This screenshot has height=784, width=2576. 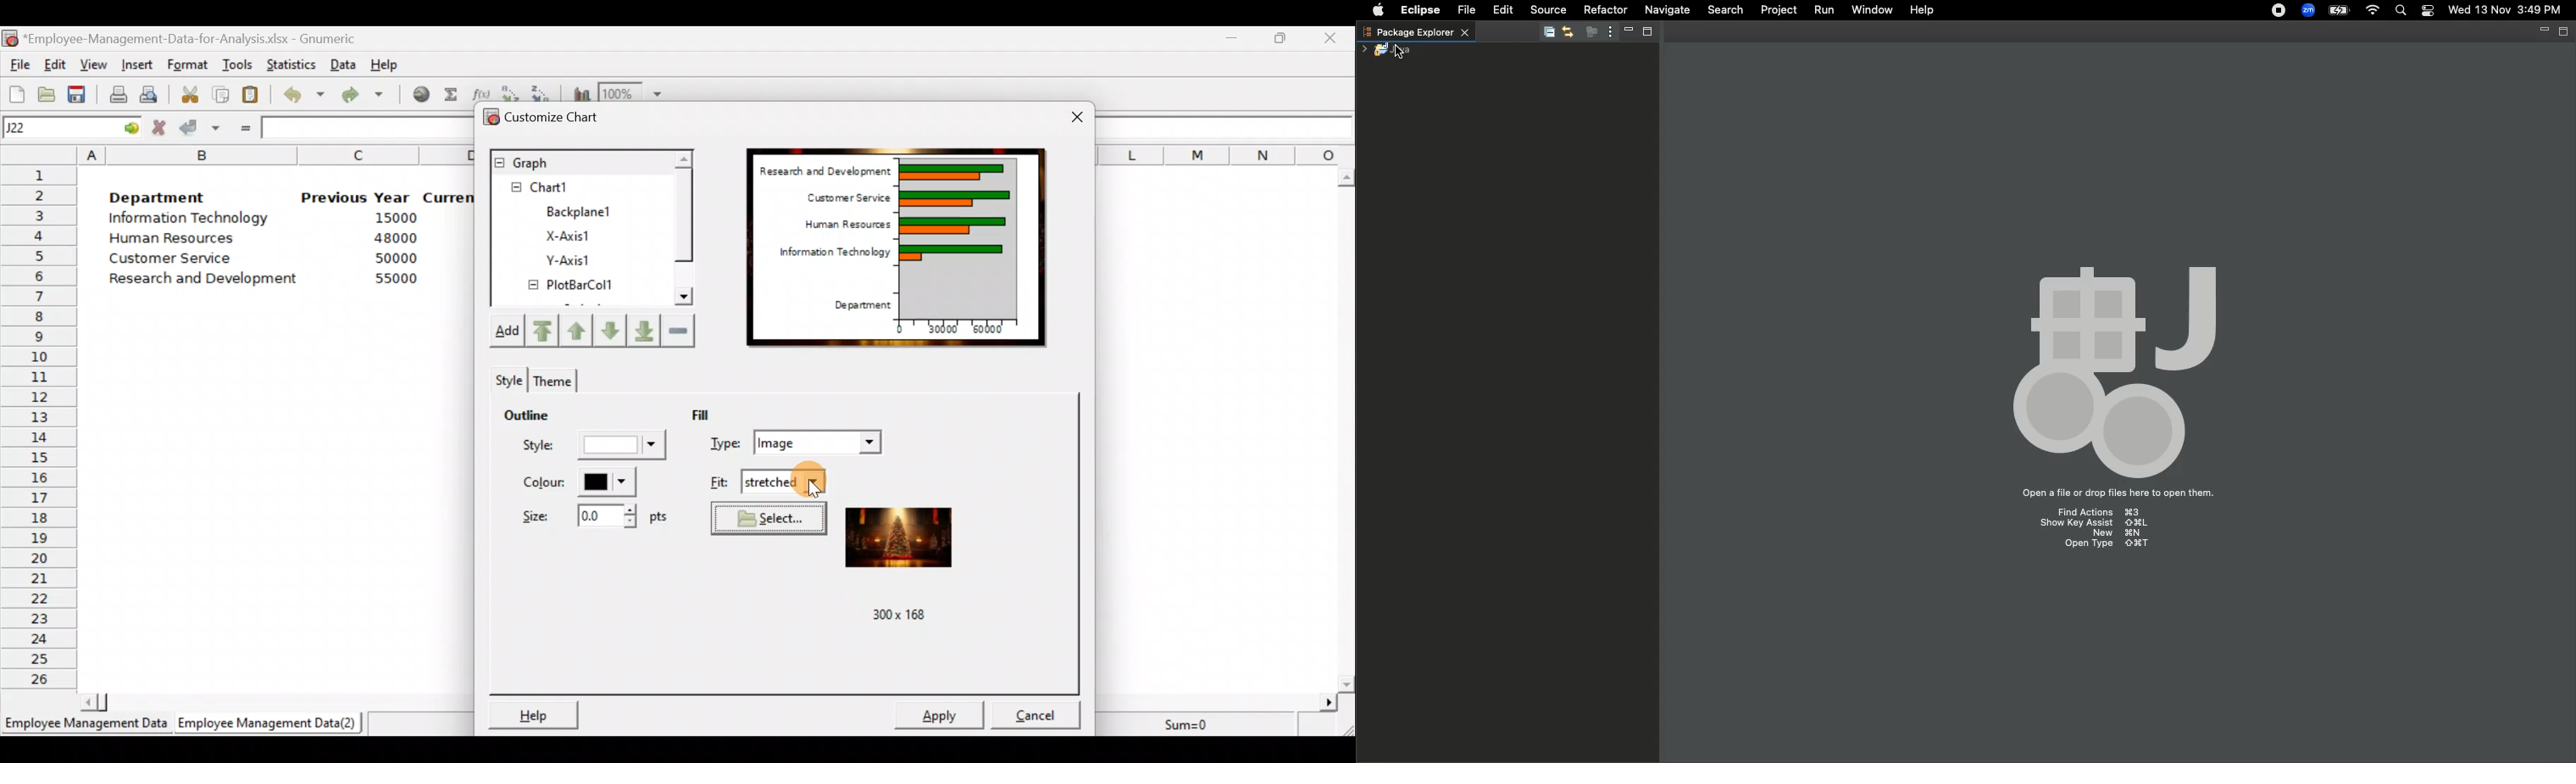 I want to click on Move upward, so click(x=547, y=330).